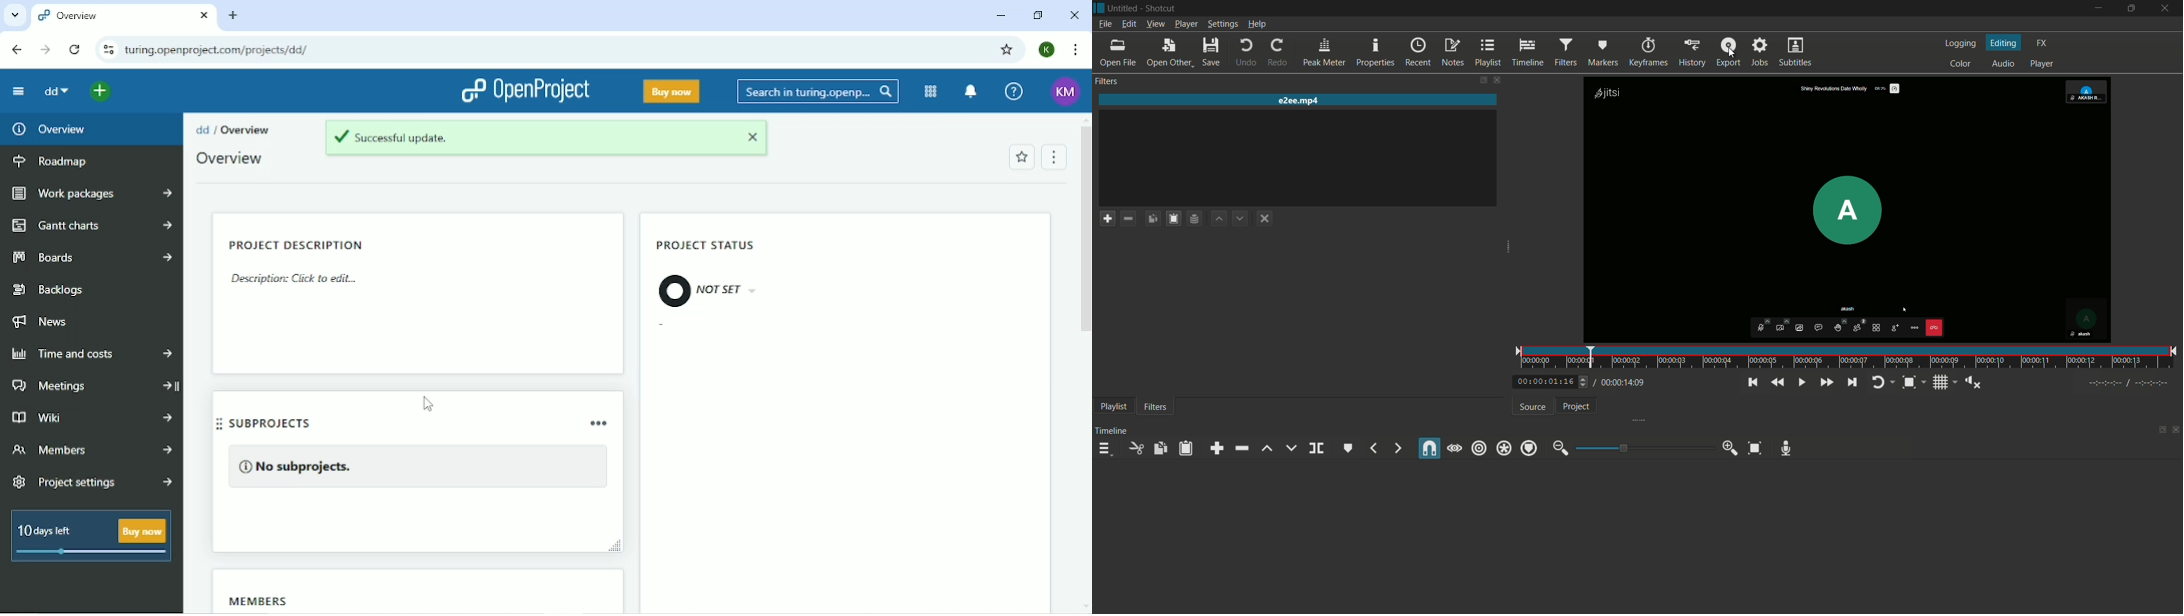  Describe the element at coordinates (1430, 448) in the screenshot. I see `snap` at that location.